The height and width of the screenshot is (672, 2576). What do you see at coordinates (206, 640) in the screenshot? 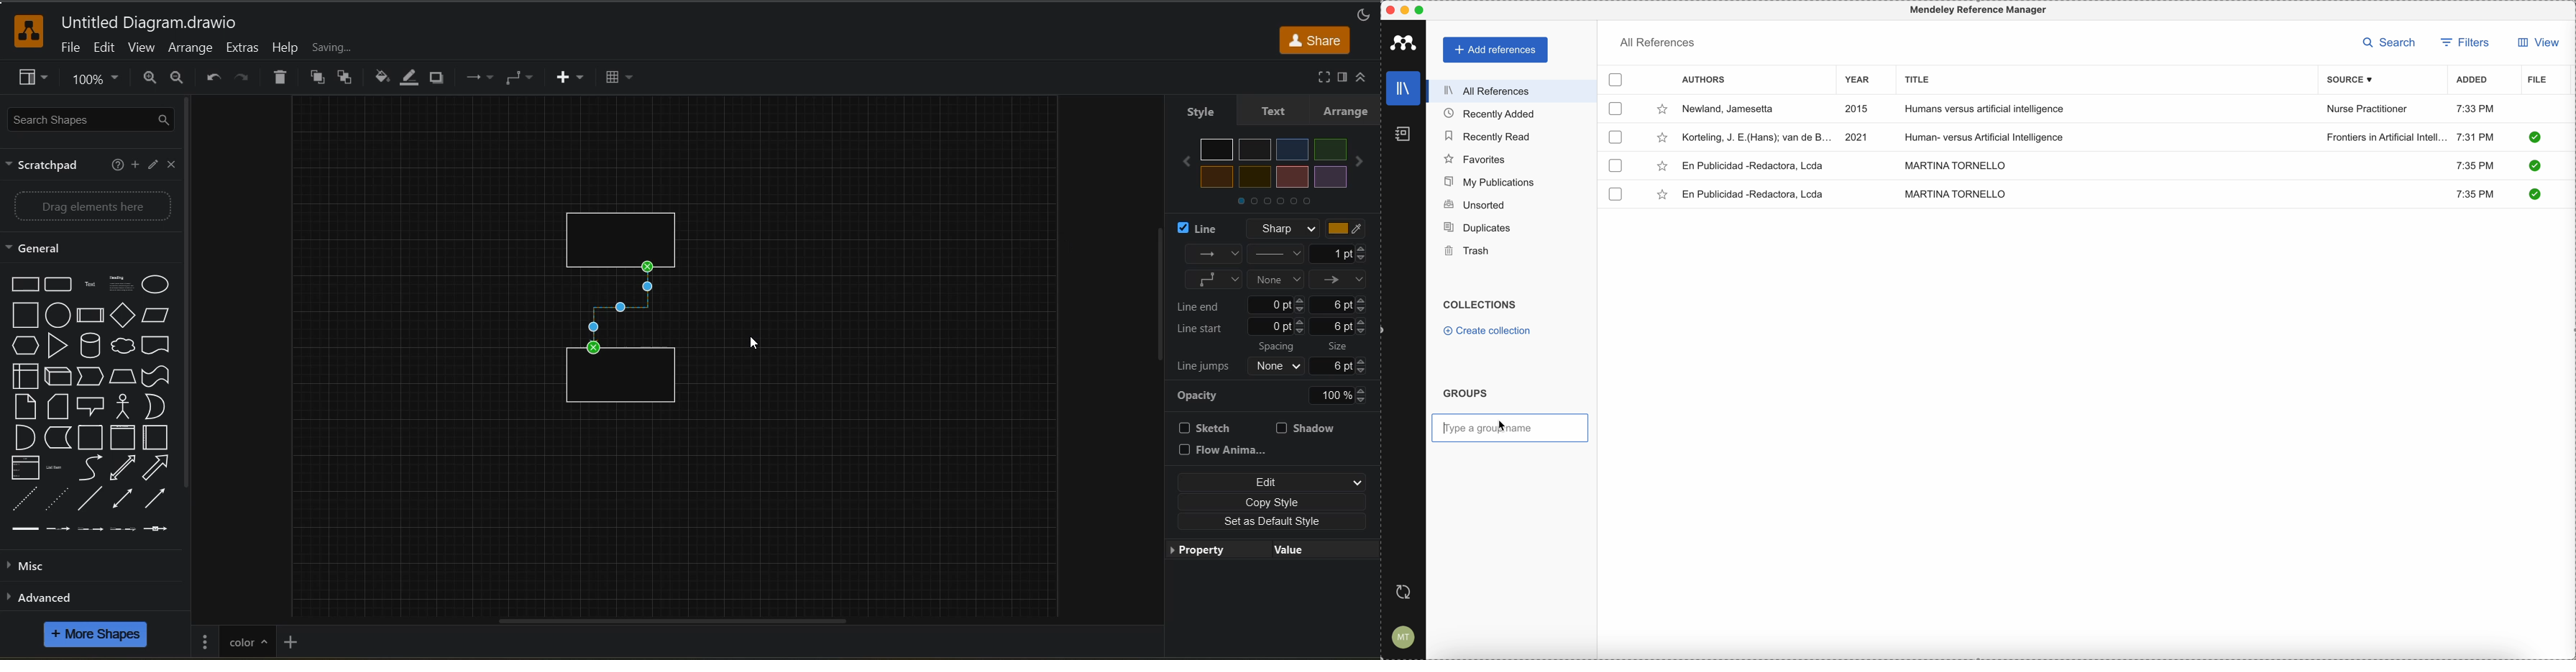
I see `pages` at bounding box center [206, 640].